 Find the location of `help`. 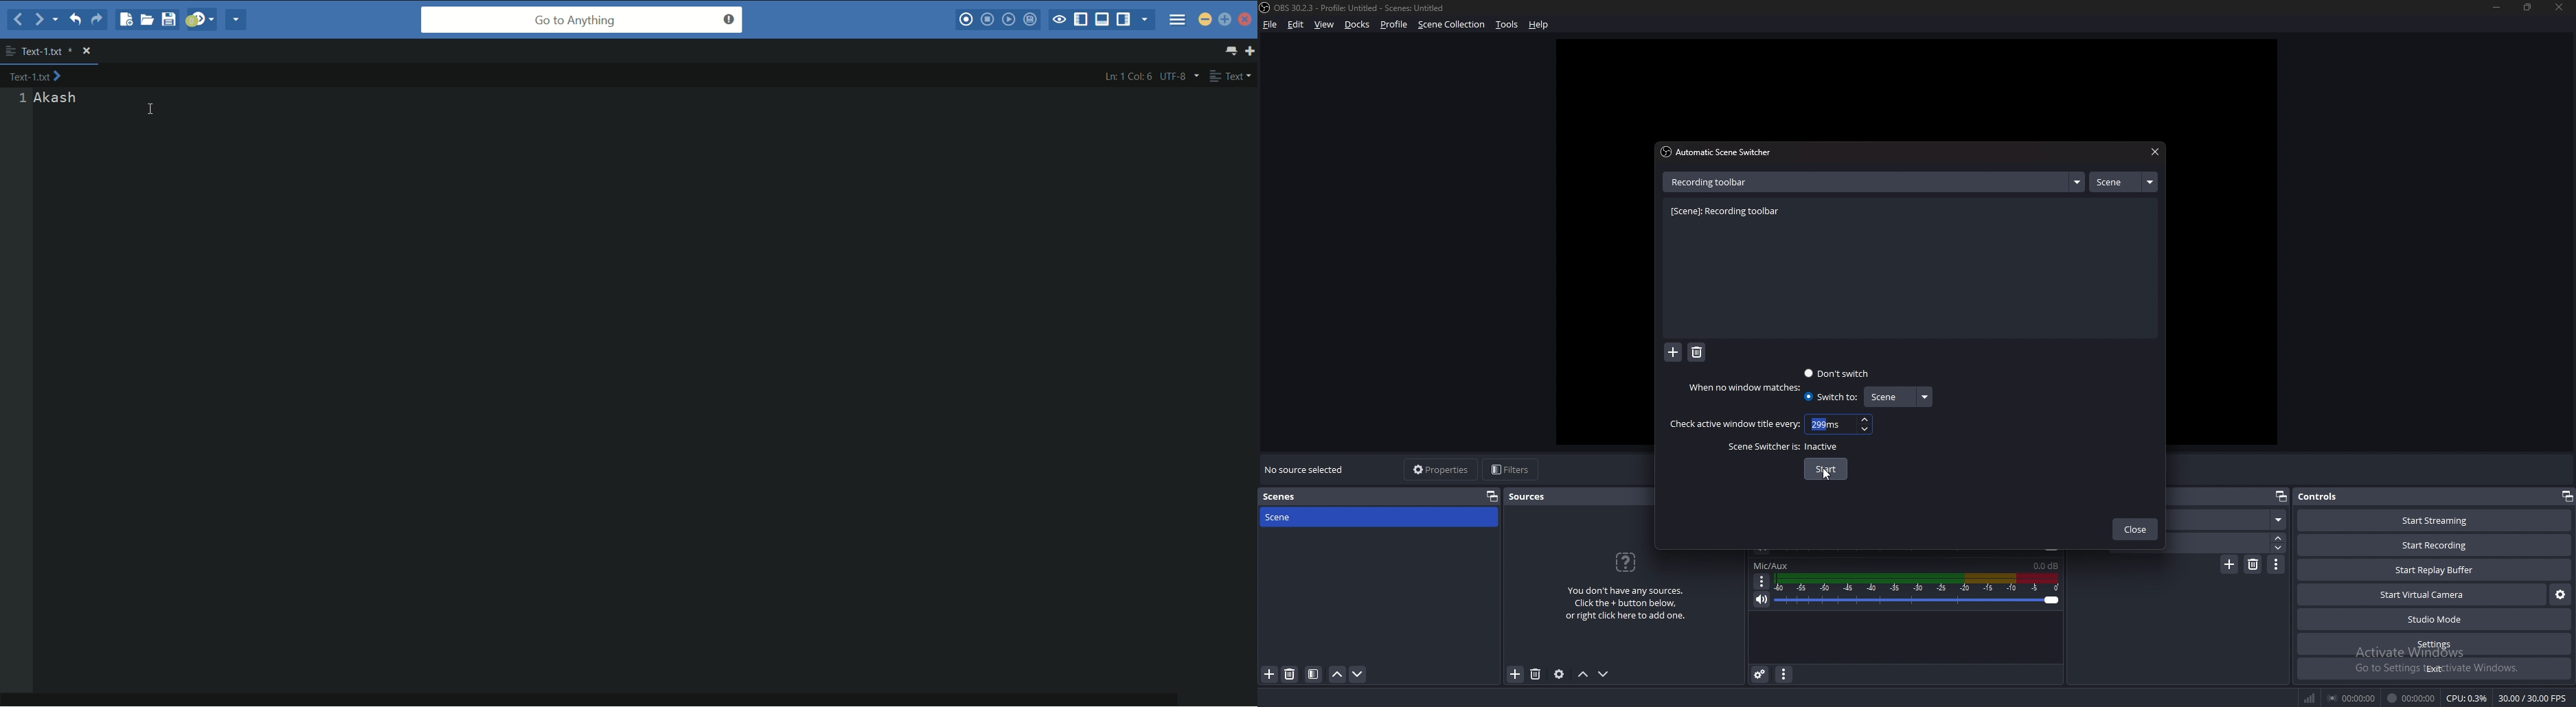

help is located at coordinates (1539, 25).